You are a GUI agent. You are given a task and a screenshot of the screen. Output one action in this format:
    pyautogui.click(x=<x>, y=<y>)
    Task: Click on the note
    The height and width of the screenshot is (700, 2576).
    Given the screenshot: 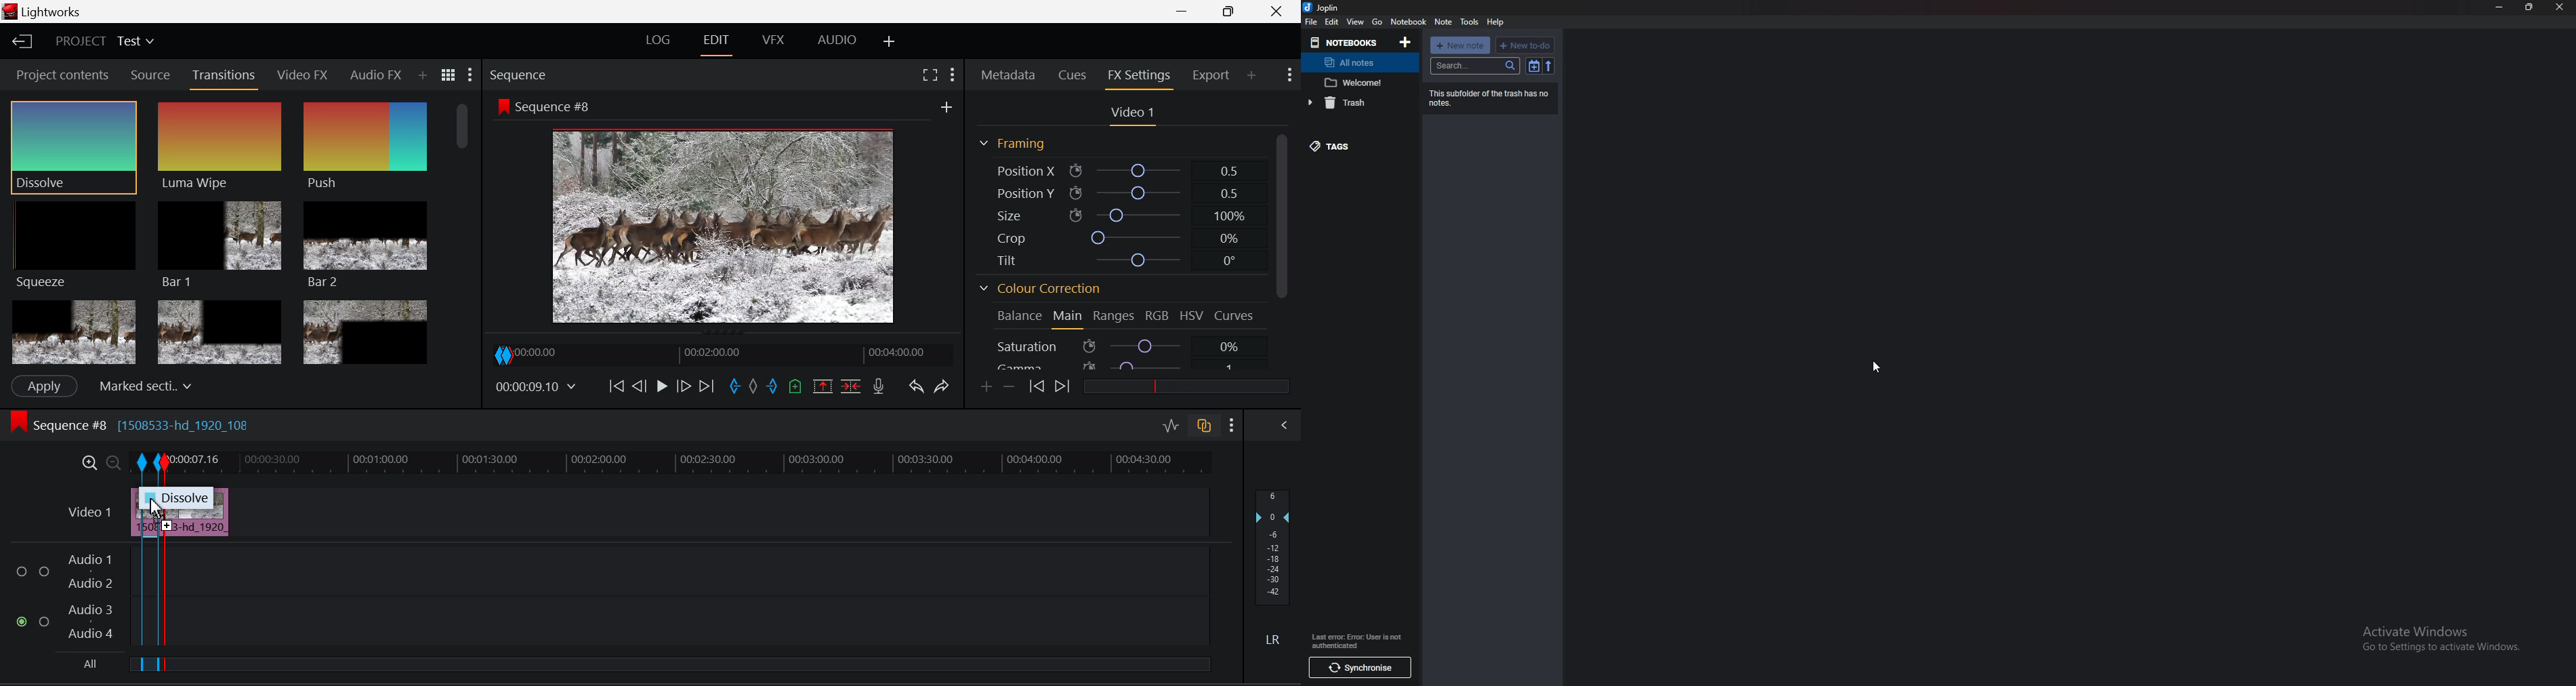 What is the action you would take?
    pyautogui.click(x=1356, y=82)
    